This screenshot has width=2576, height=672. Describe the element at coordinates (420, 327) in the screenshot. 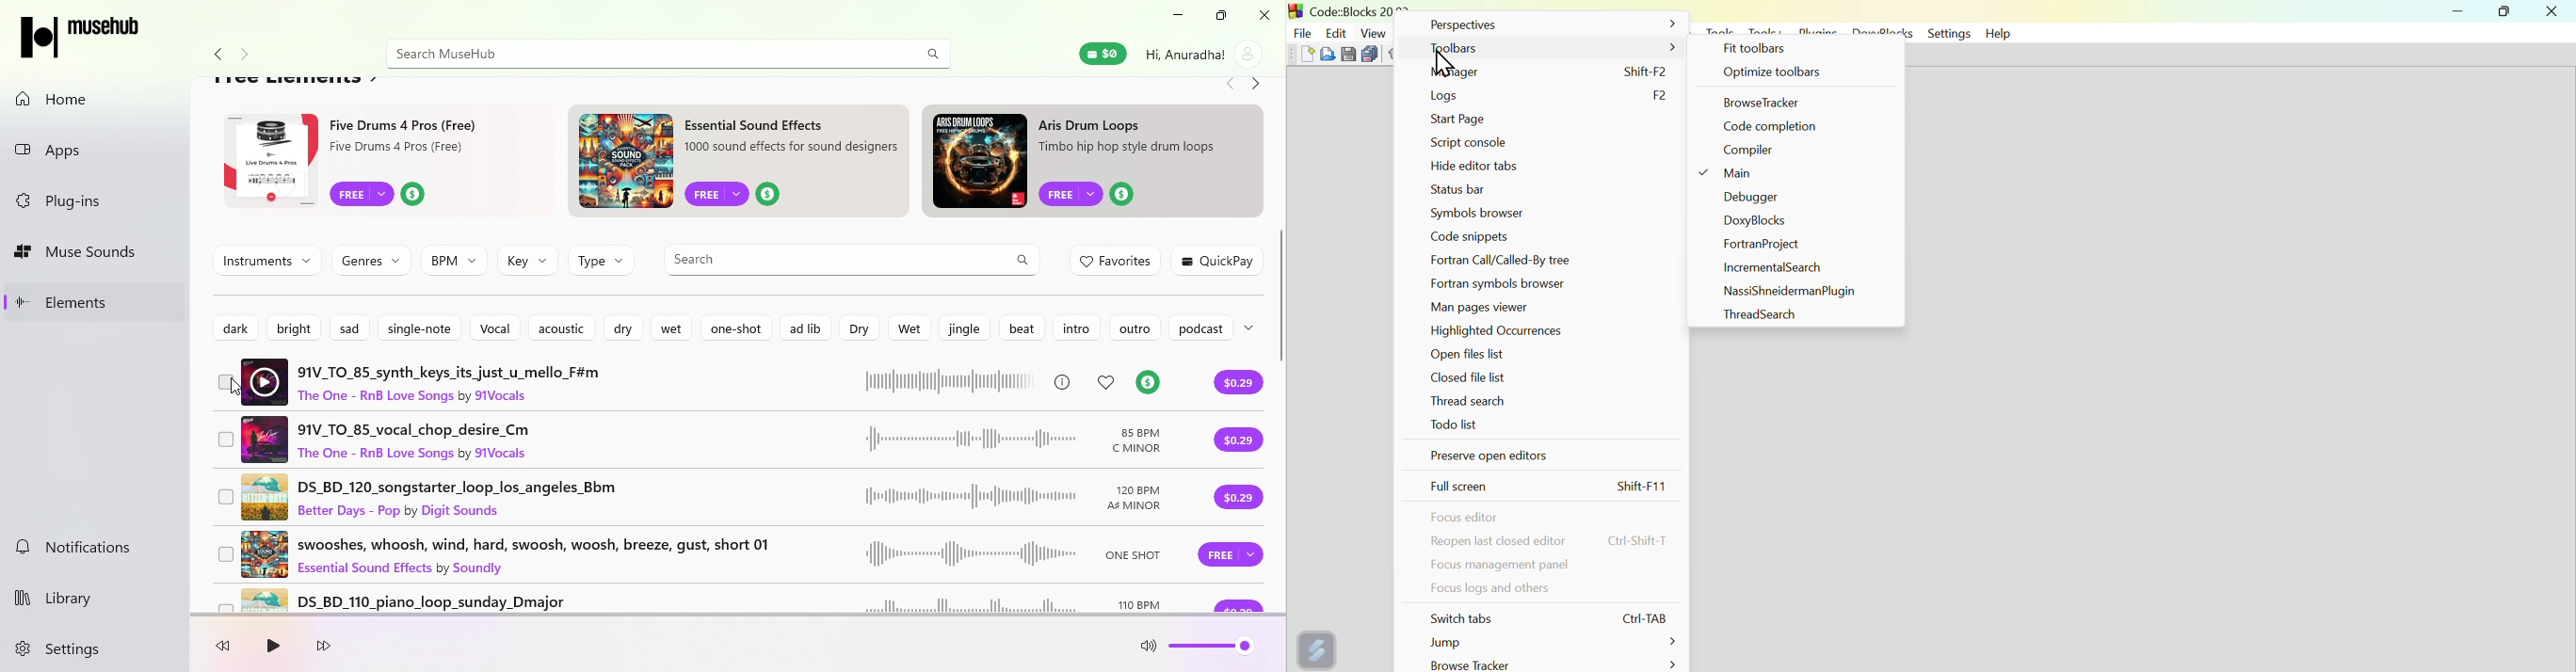

I see `Single note` at that location.